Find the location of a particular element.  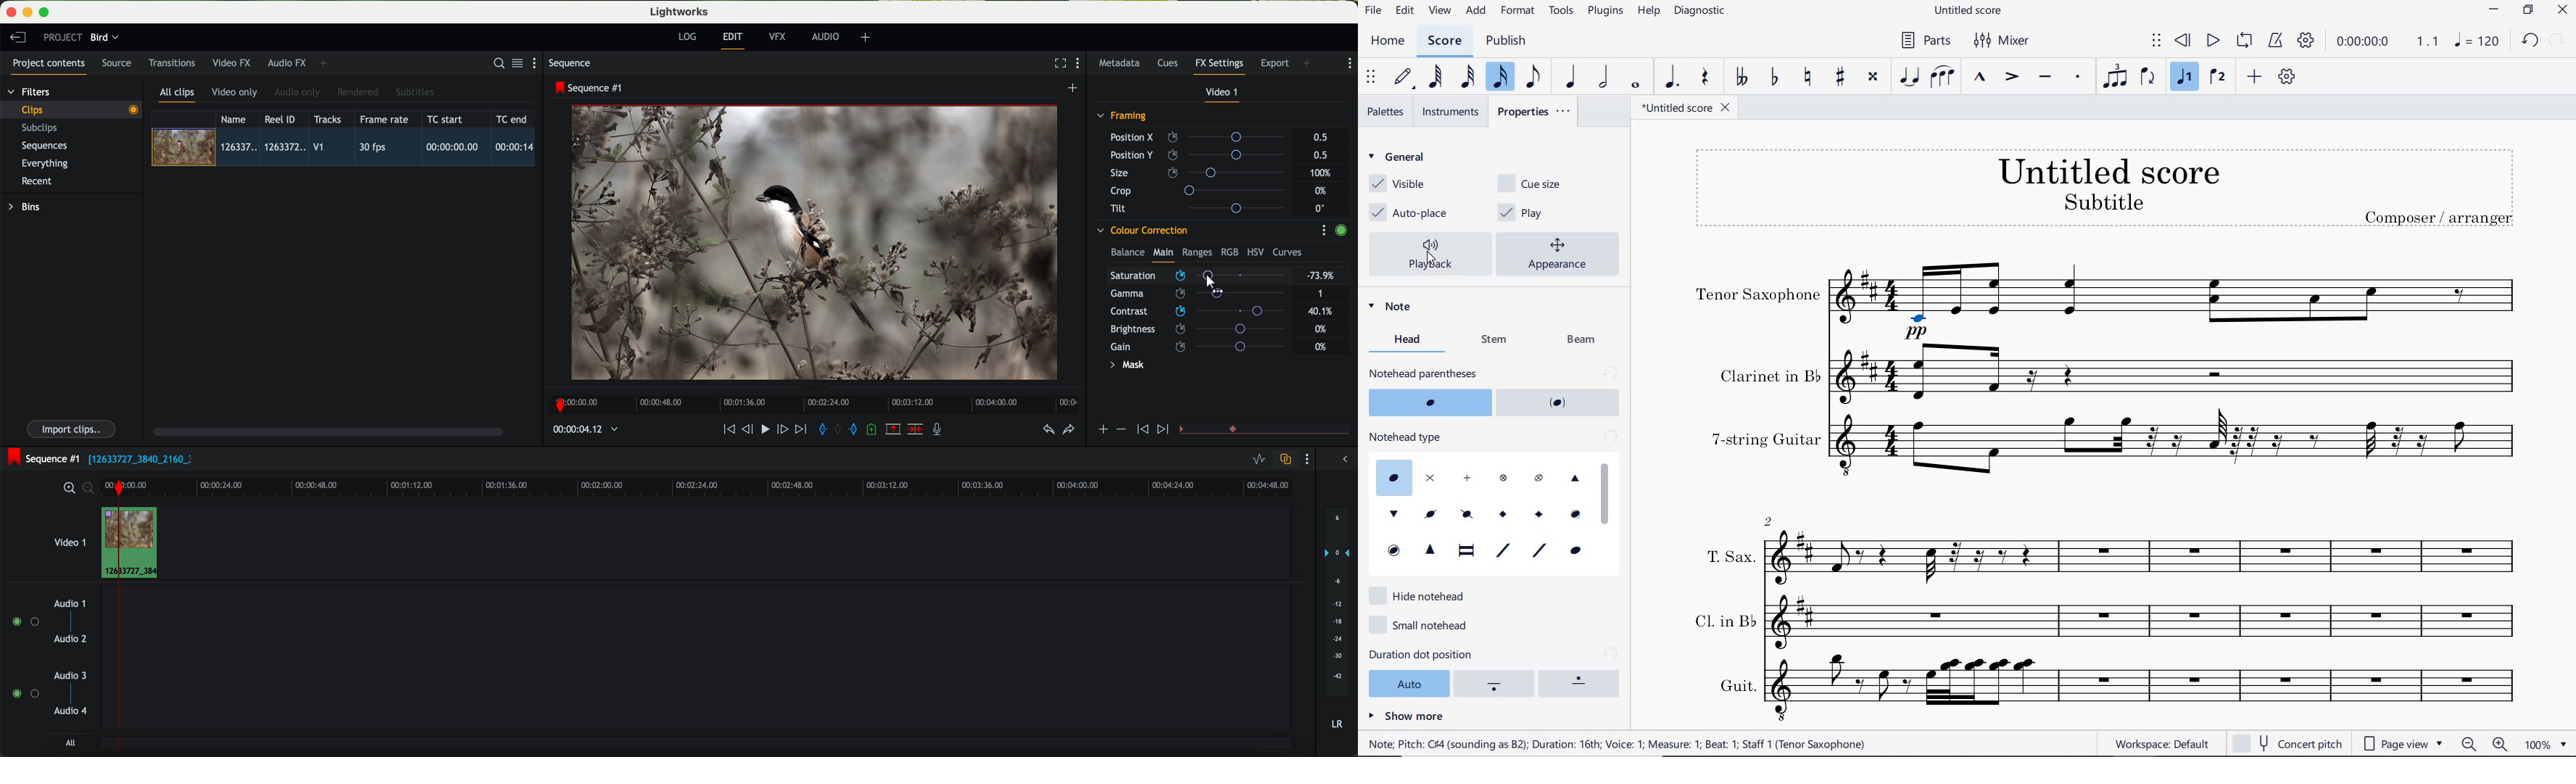

Notehead parentheses is located at coordinates (1560, 402).